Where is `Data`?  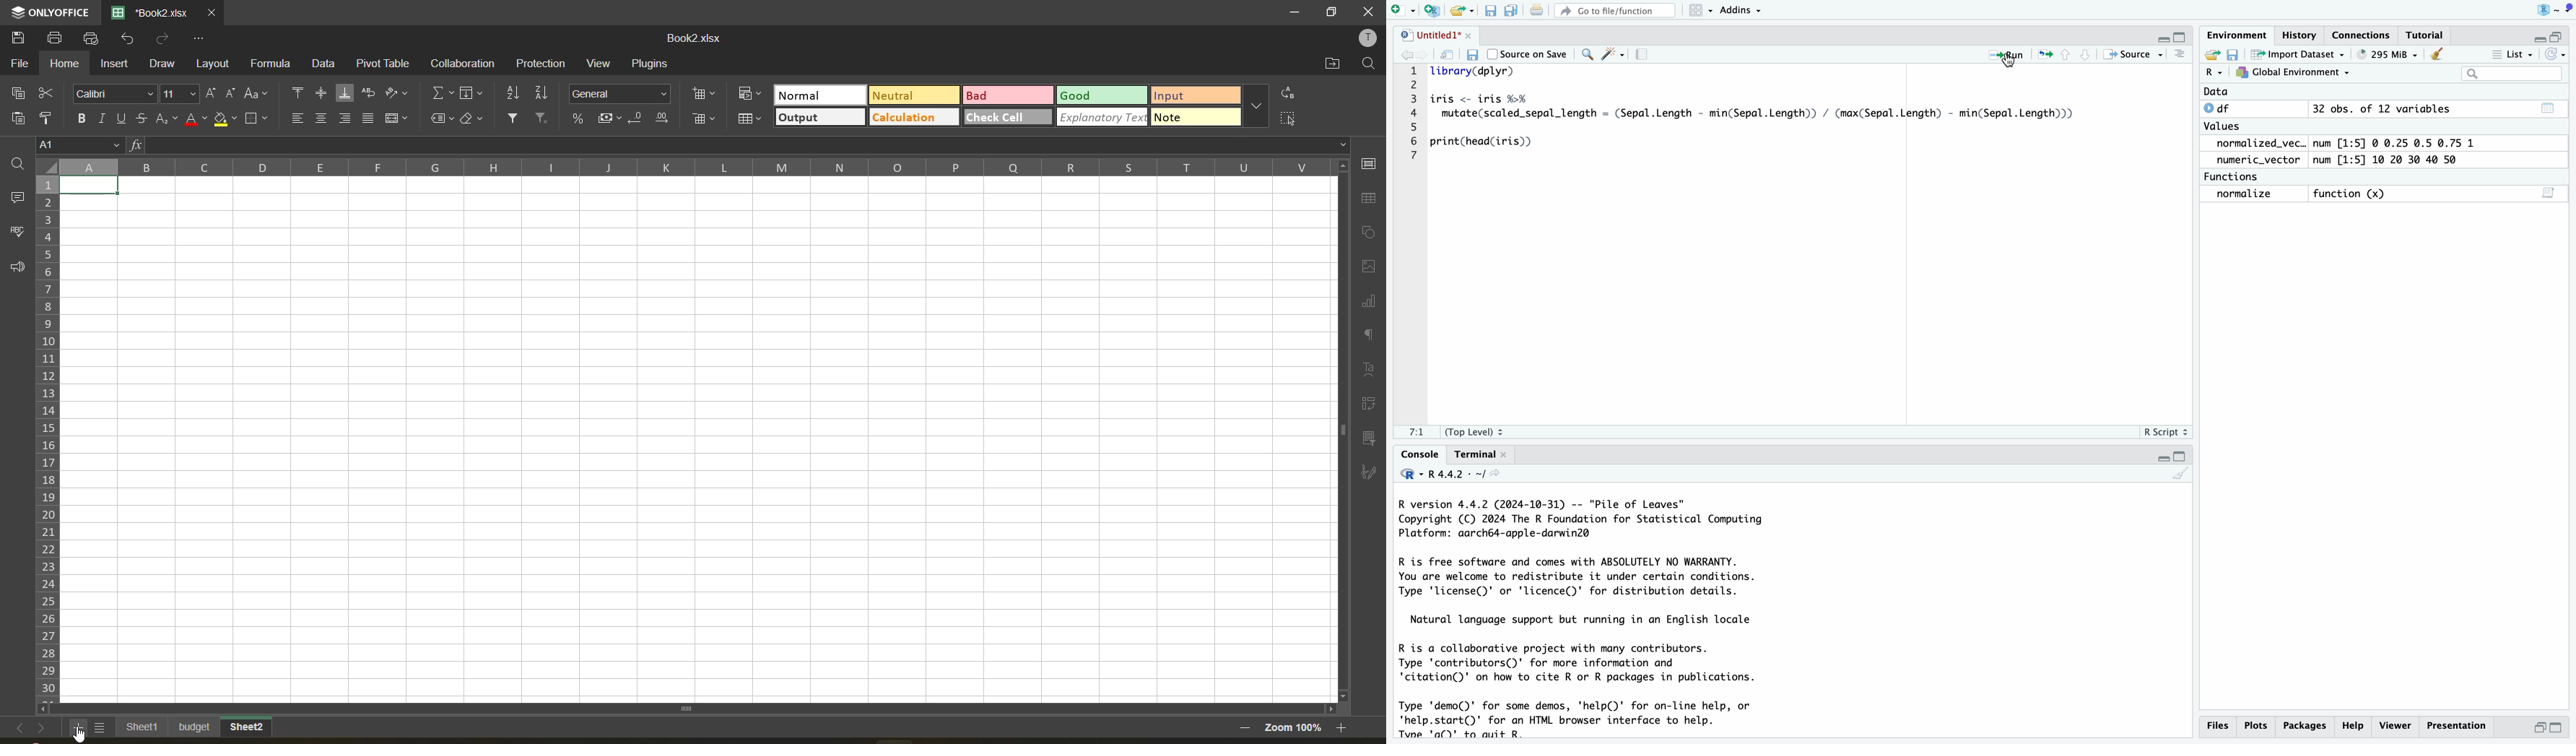
Data is located at coordinates (2216, 92).